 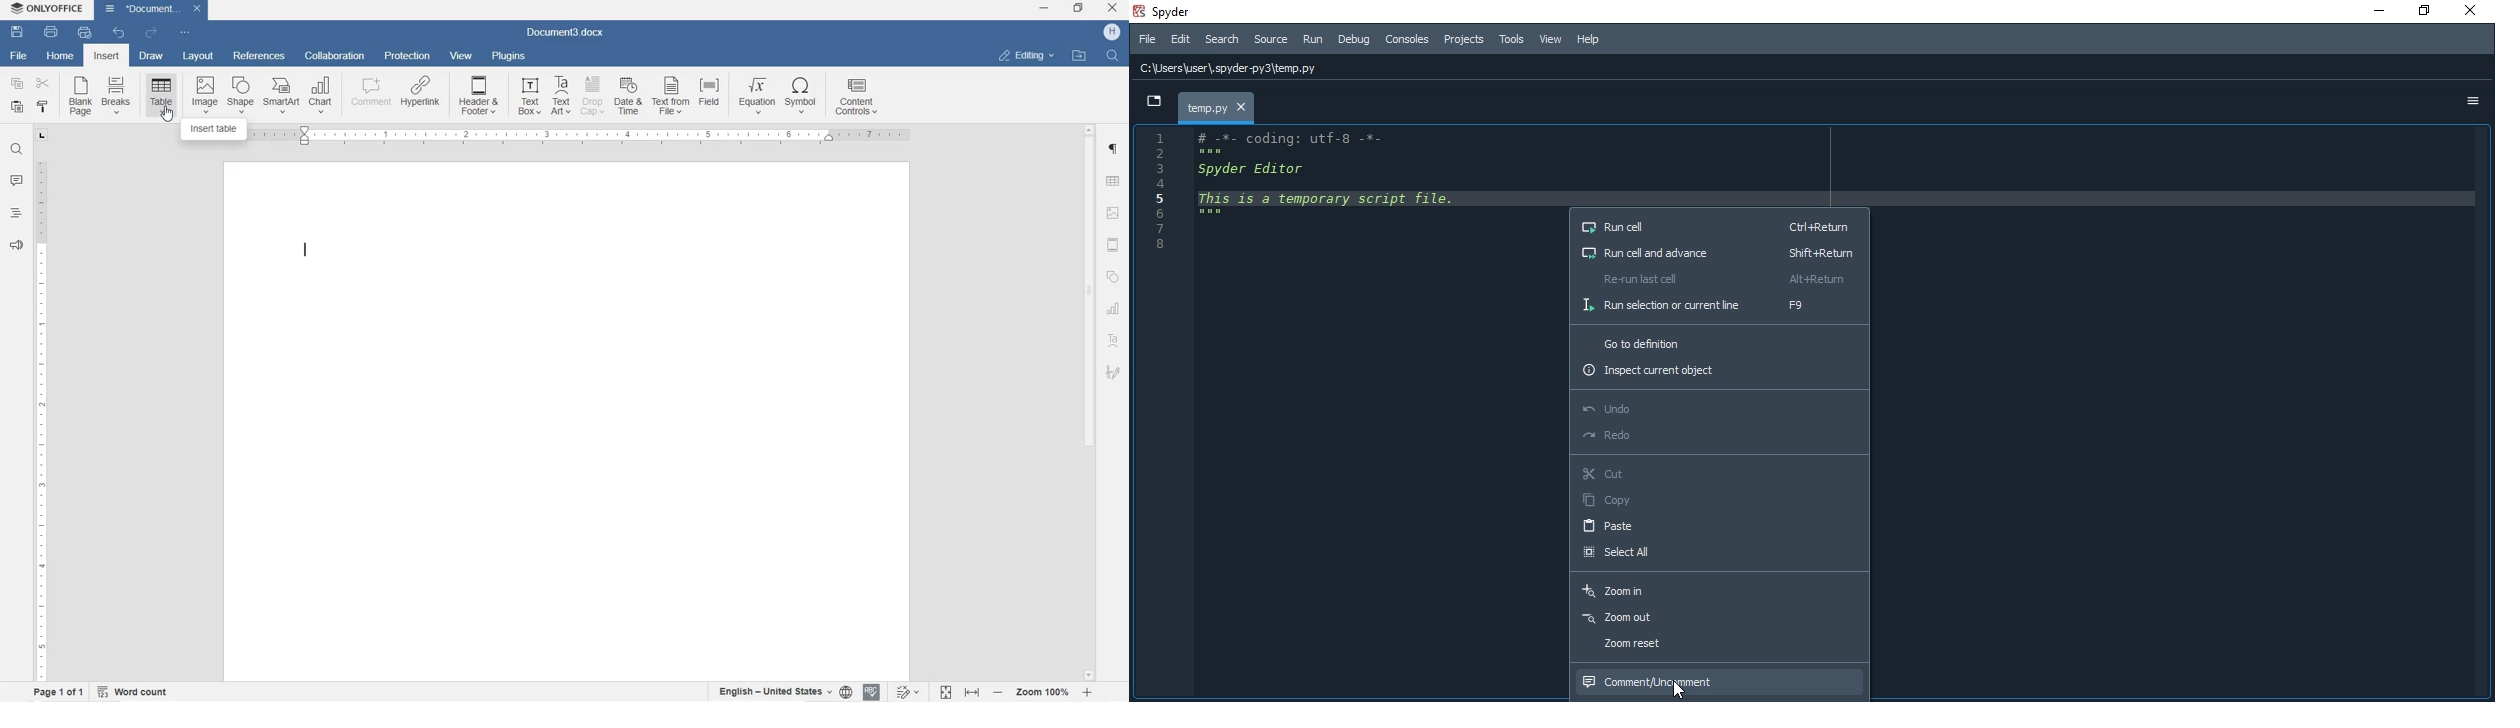 What do you see at coordinates (150, 58) in the screenshot?
I see `DRAW` at bounding box center [150, 58].